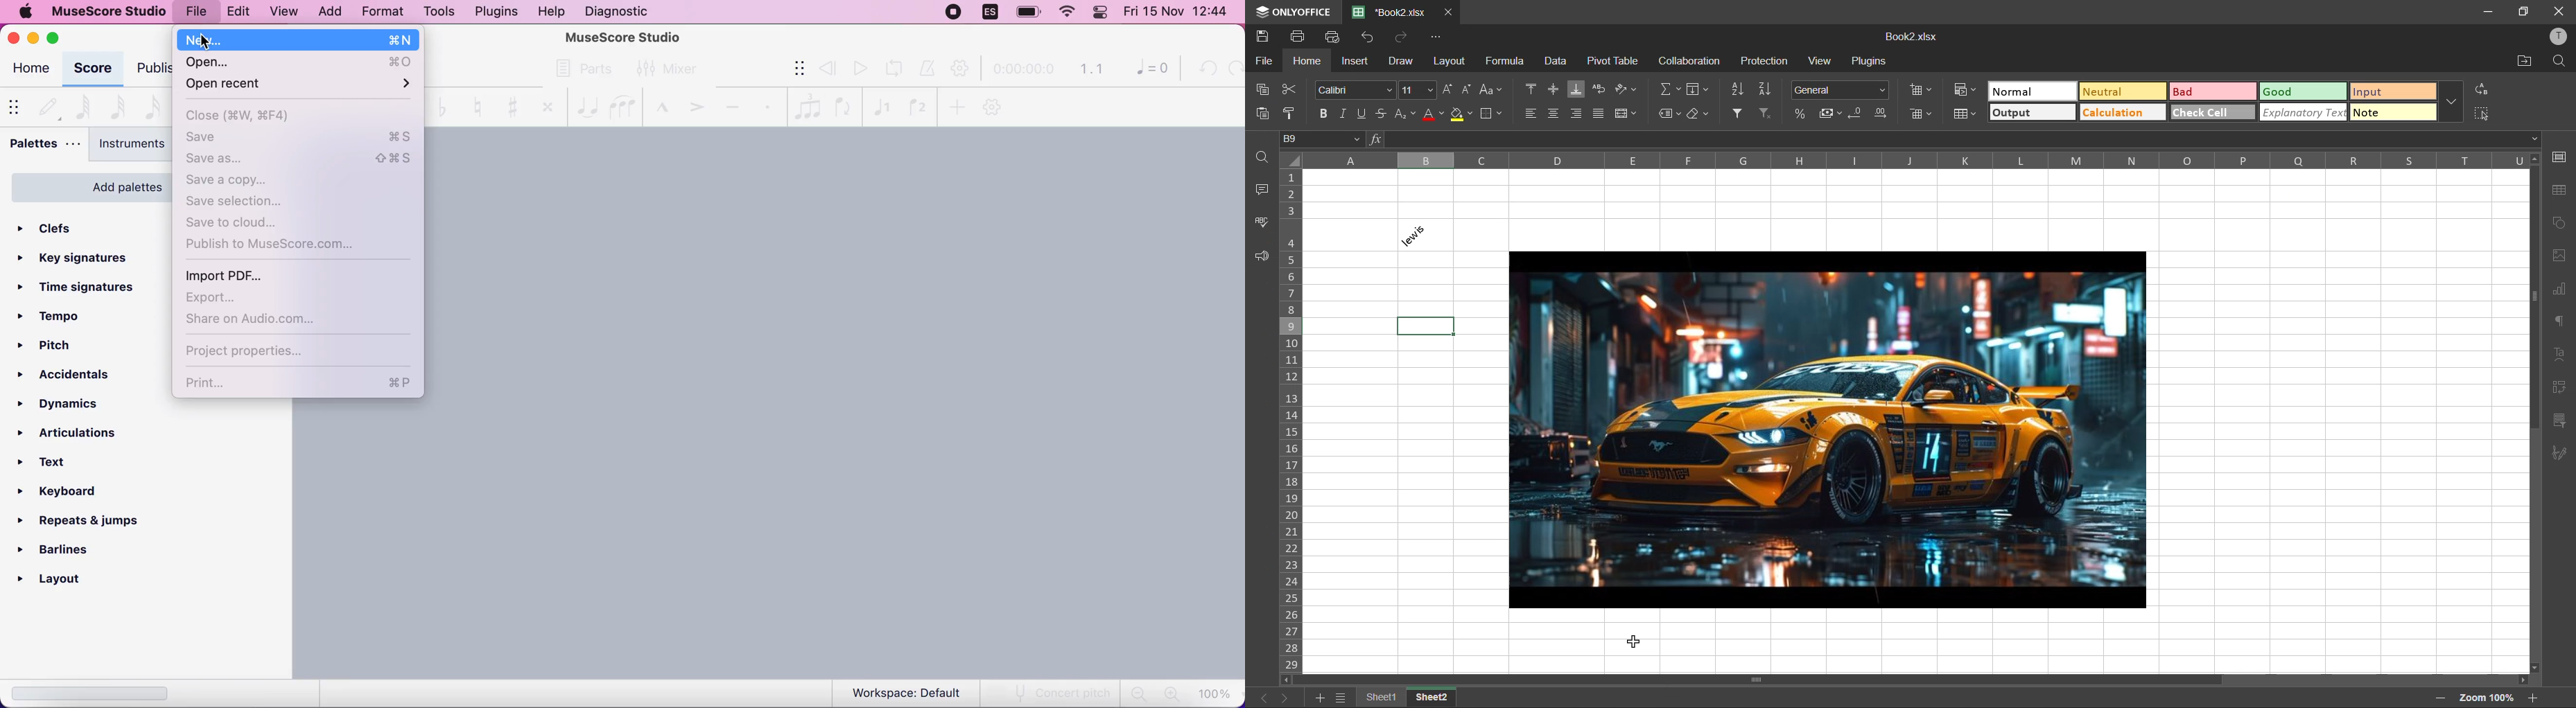 This screenshot has height=728, width=2576. I want to click on next, so click(1283, 698).